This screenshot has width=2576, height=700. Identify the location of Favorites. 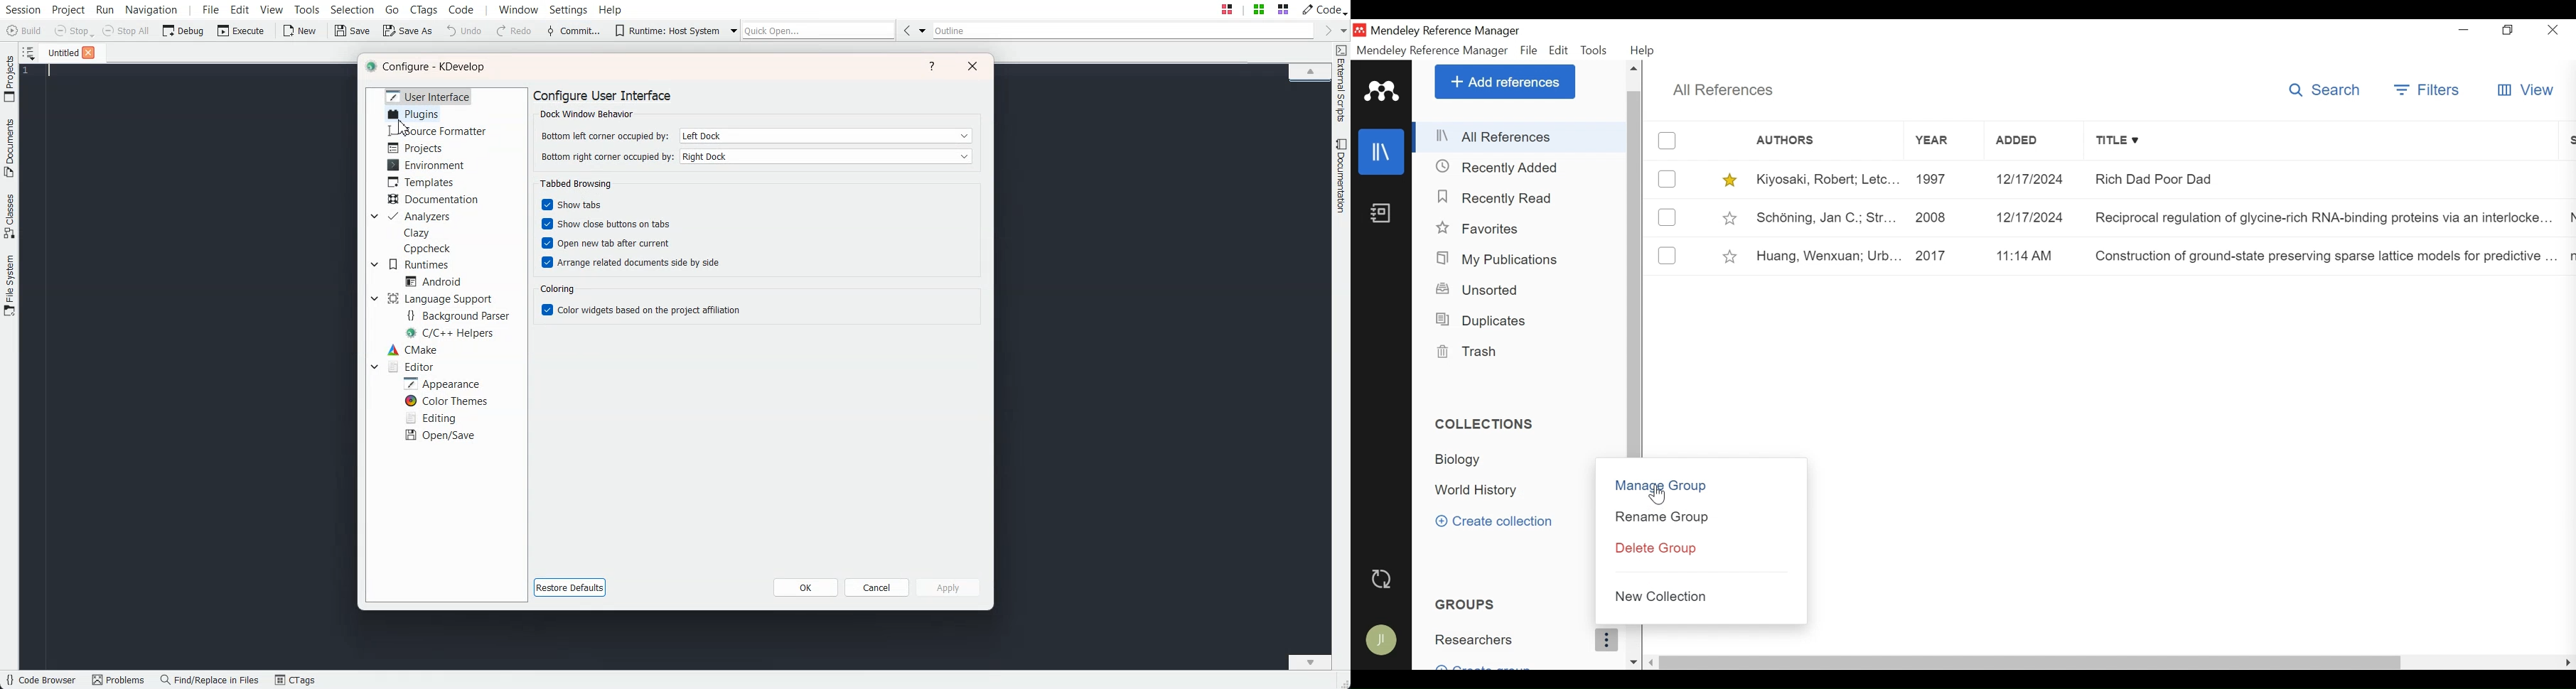
(1490, 228).